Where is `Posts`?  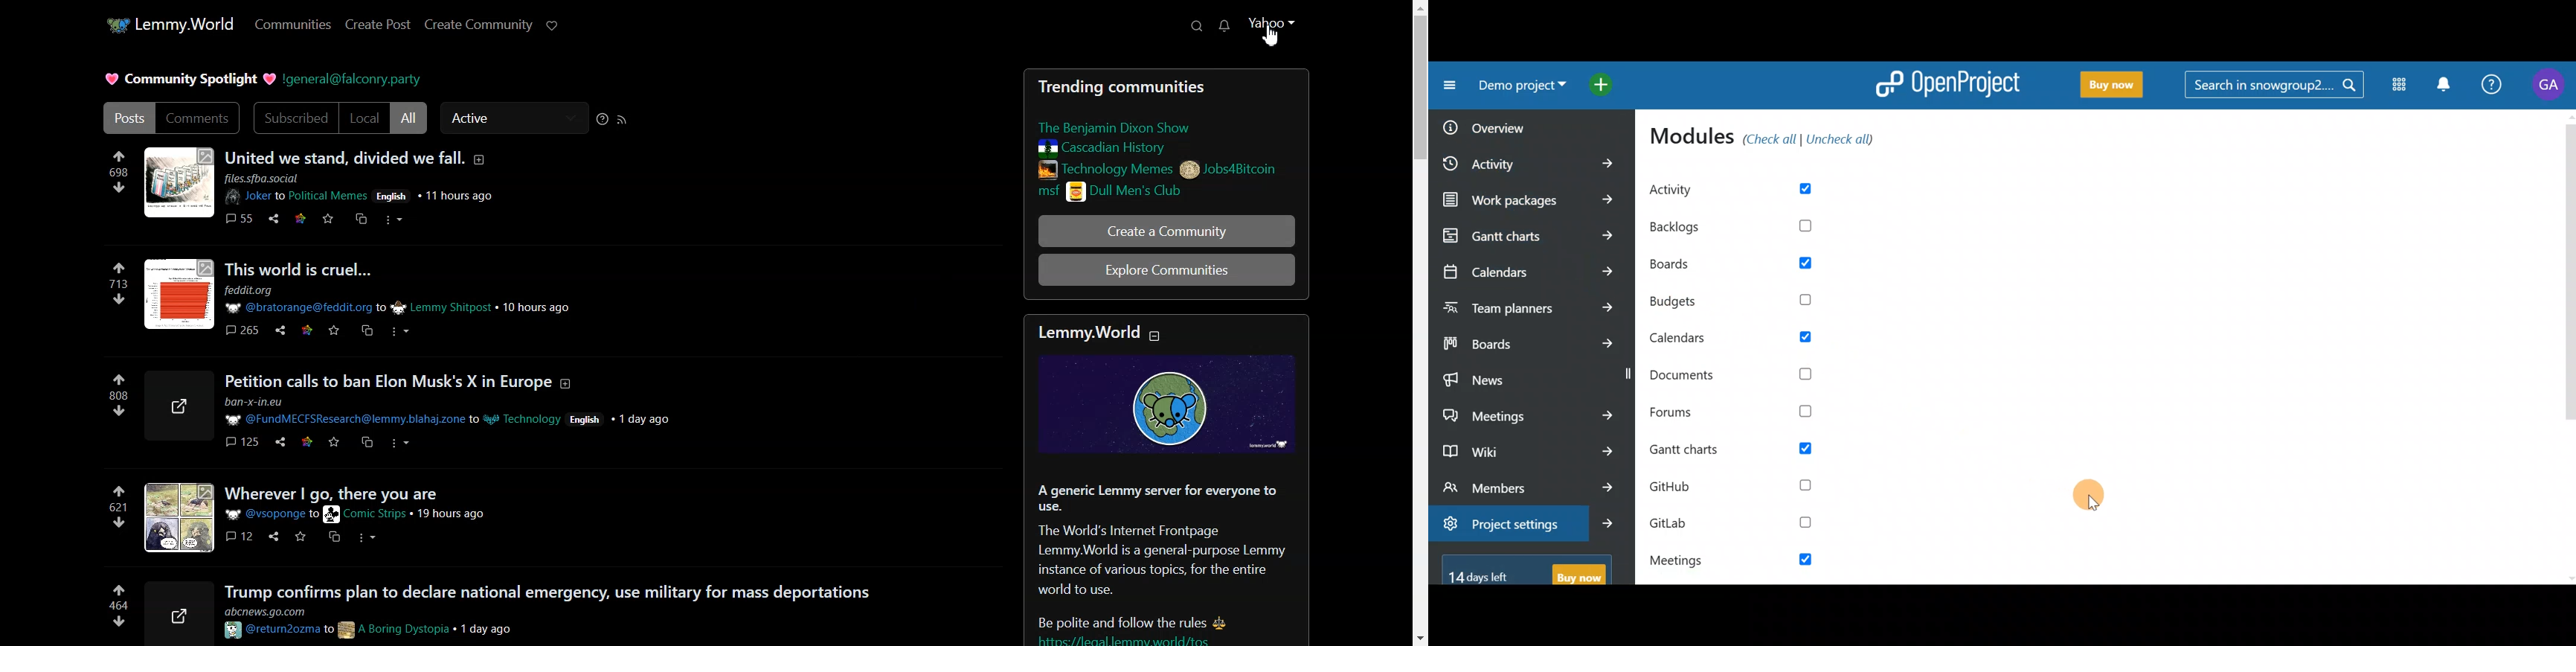
Posts is located at coordinates (126, 118).